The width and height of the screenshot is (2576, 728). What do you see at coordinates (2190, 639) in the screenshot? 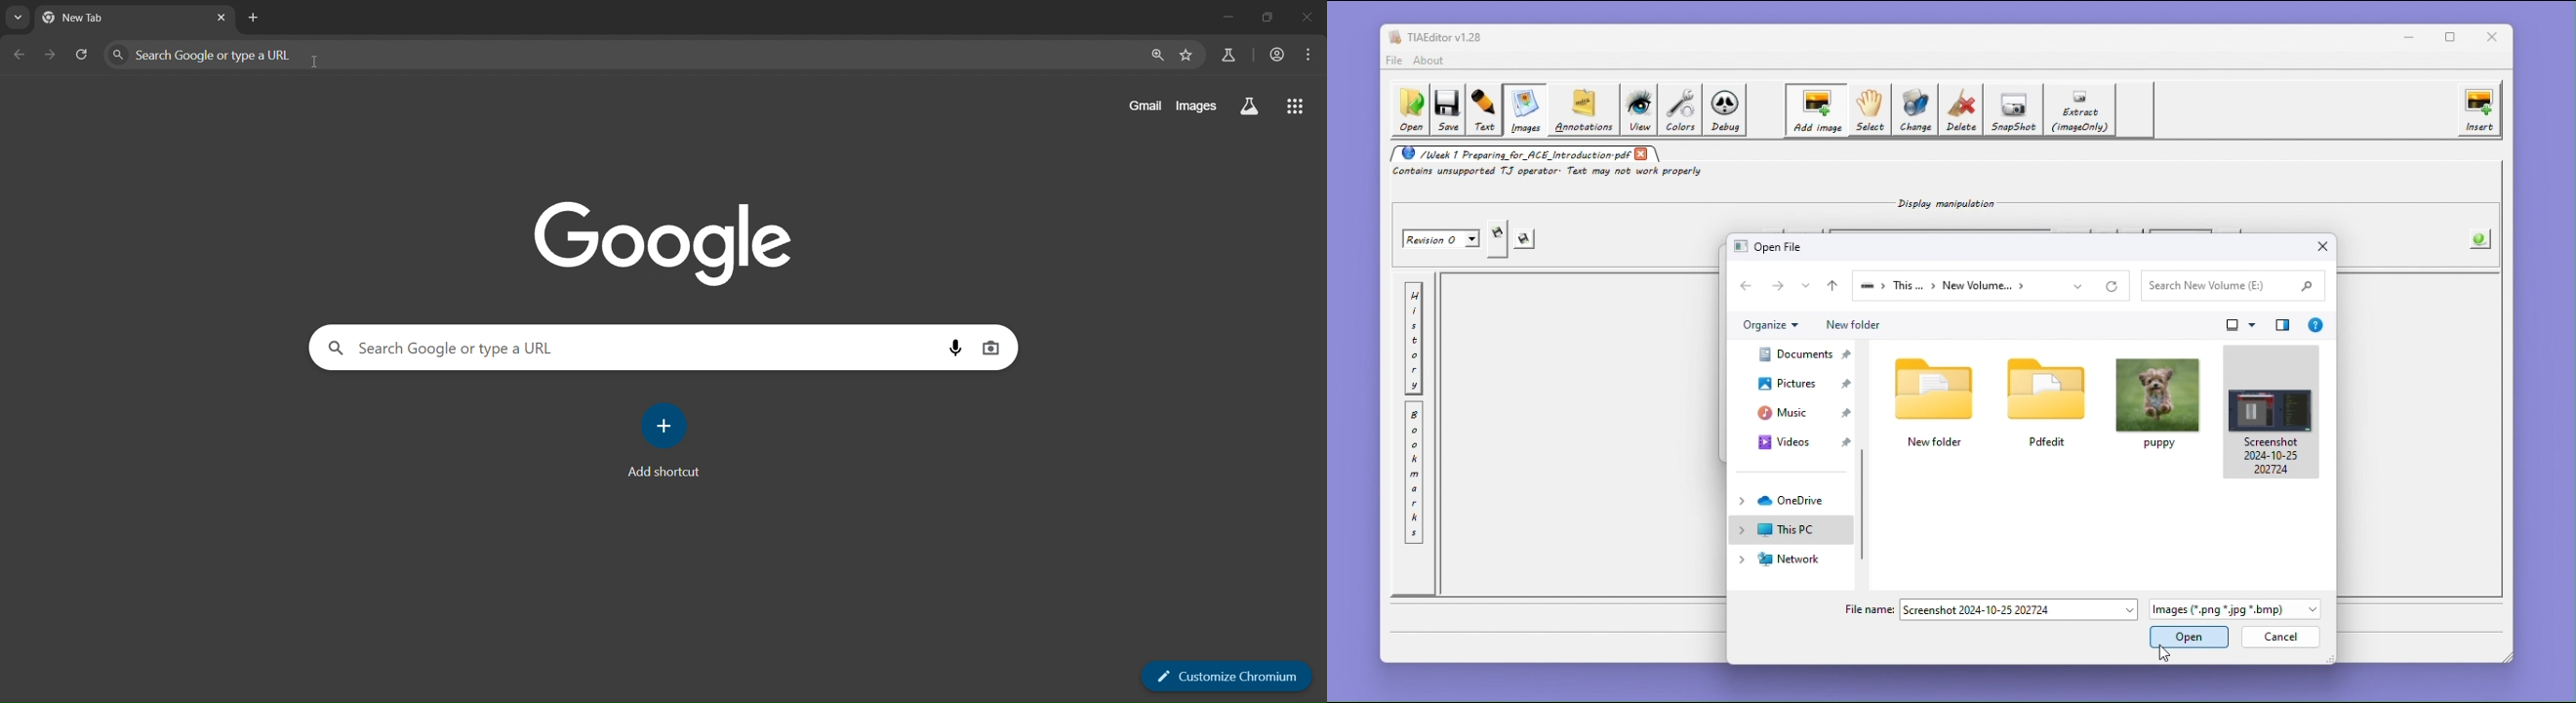
I see `open` at bounding box center [2190, 639].